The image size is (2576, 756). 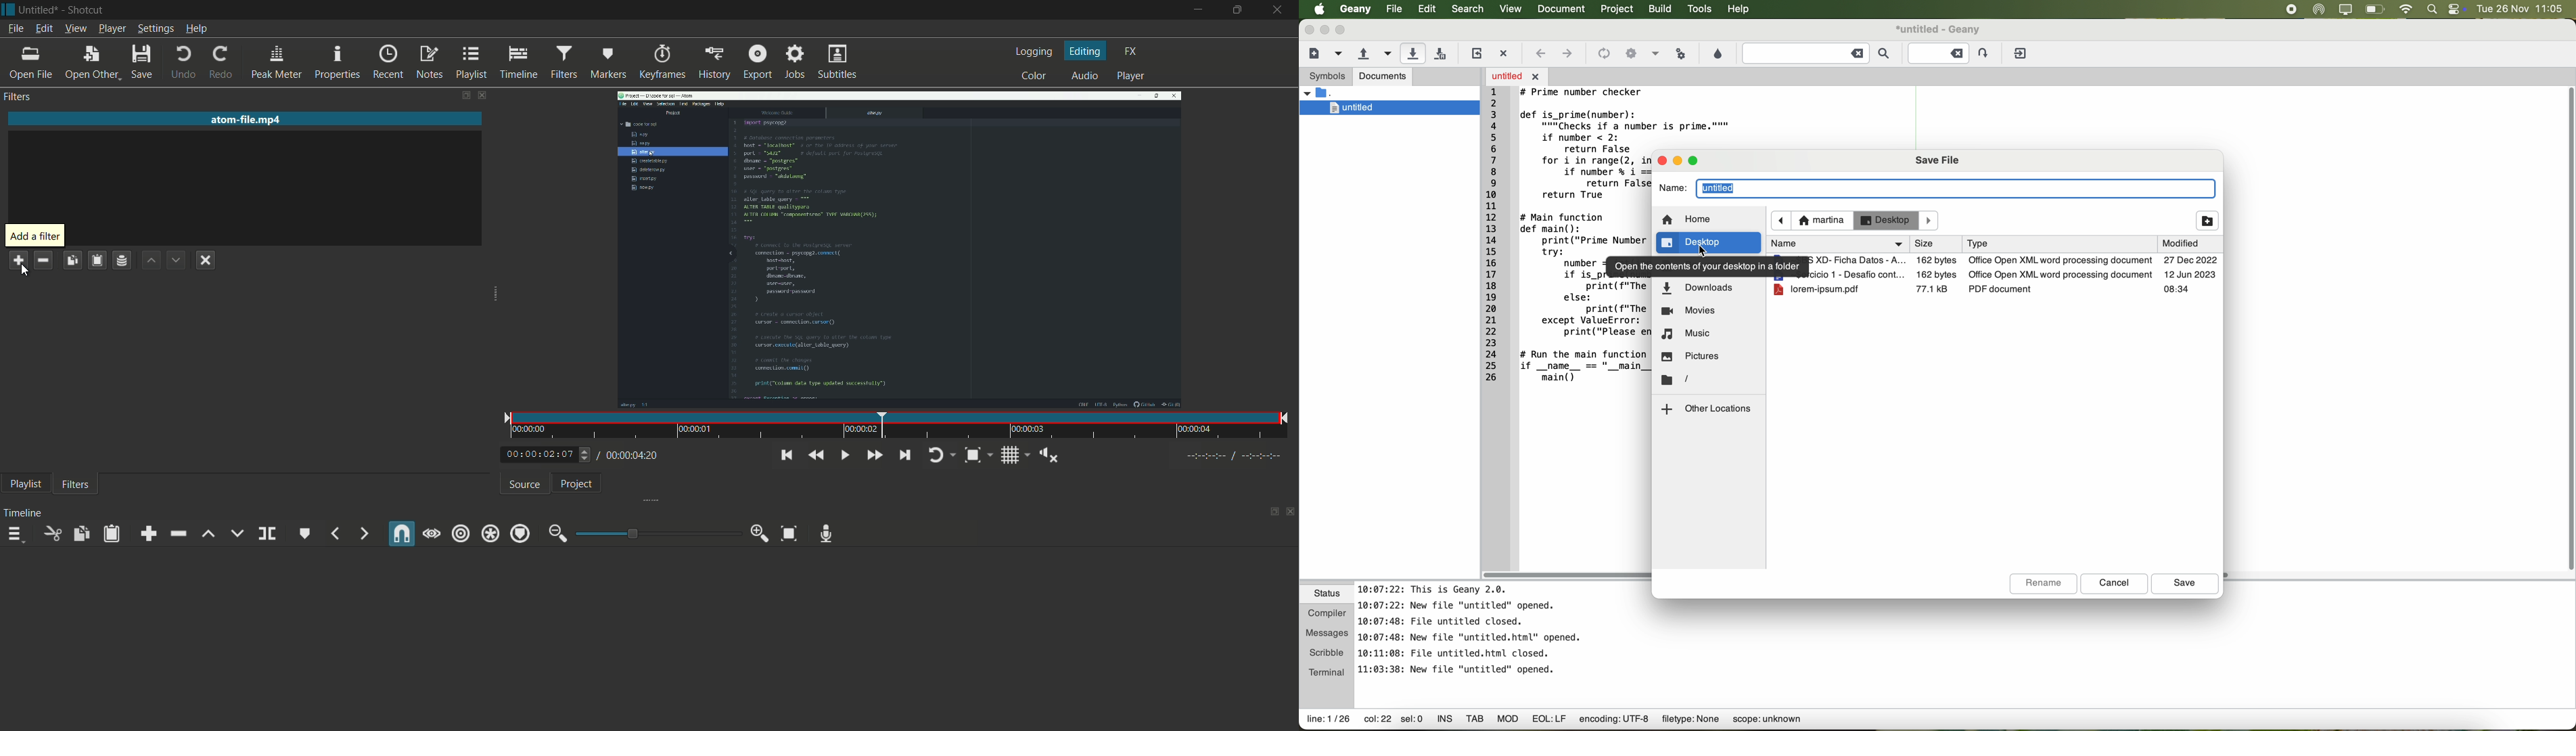 I want to click on change layout, so click(x=1270, y=512).